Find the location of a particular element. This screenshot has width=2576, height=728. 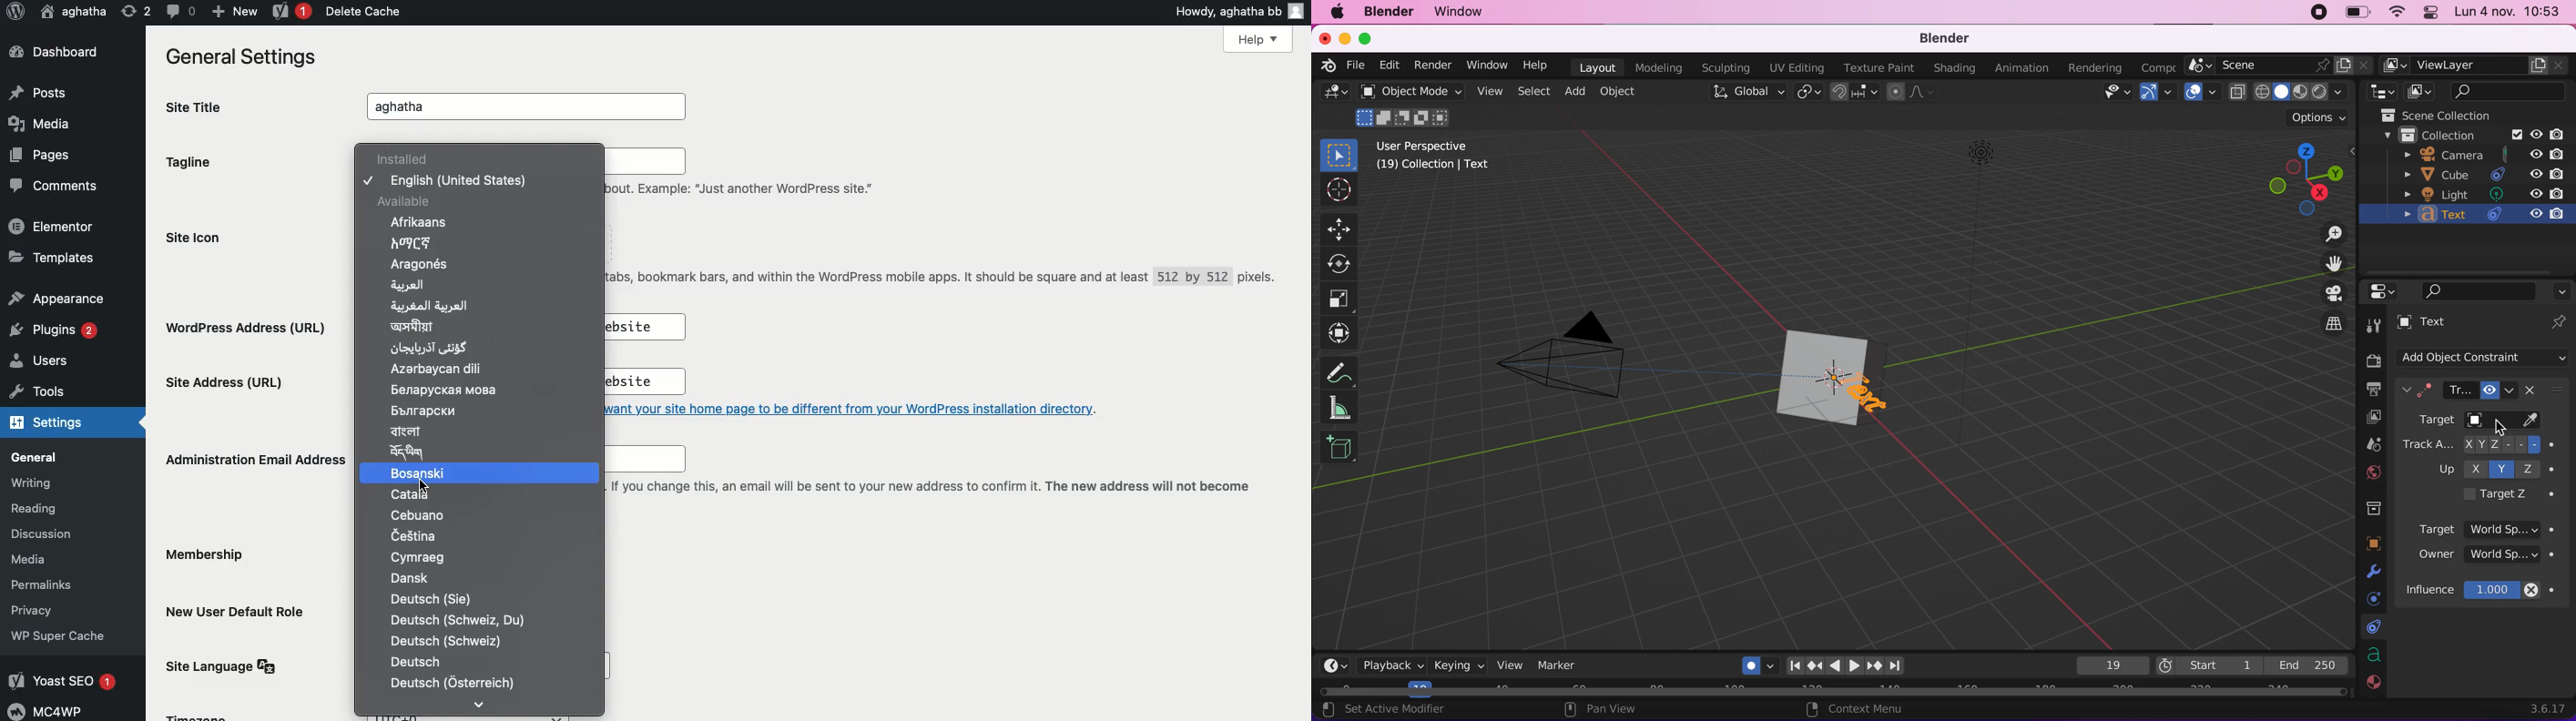

mac logo is located at coordinates (1340, 14).